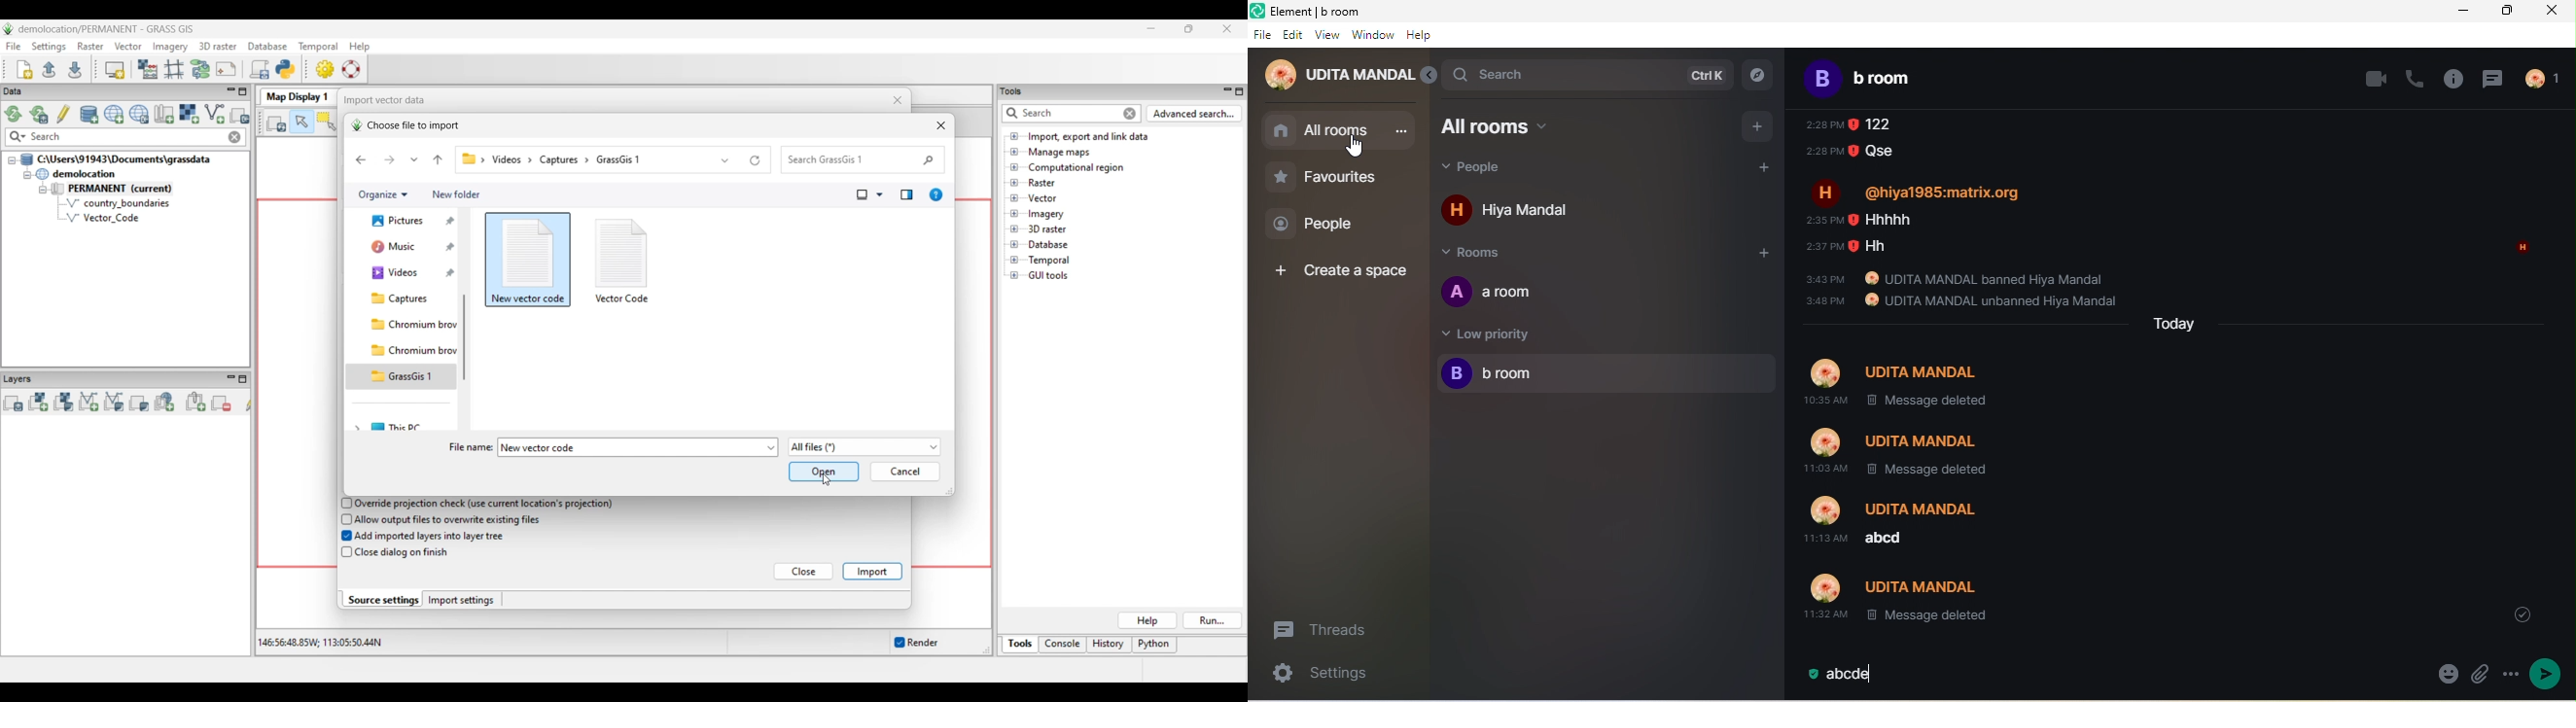 This screenshot has width=2576, height=728. What do you see at coordinates (1486, 251) in the screenshot?
I see `rooms` at bounding box center [1486, 251].